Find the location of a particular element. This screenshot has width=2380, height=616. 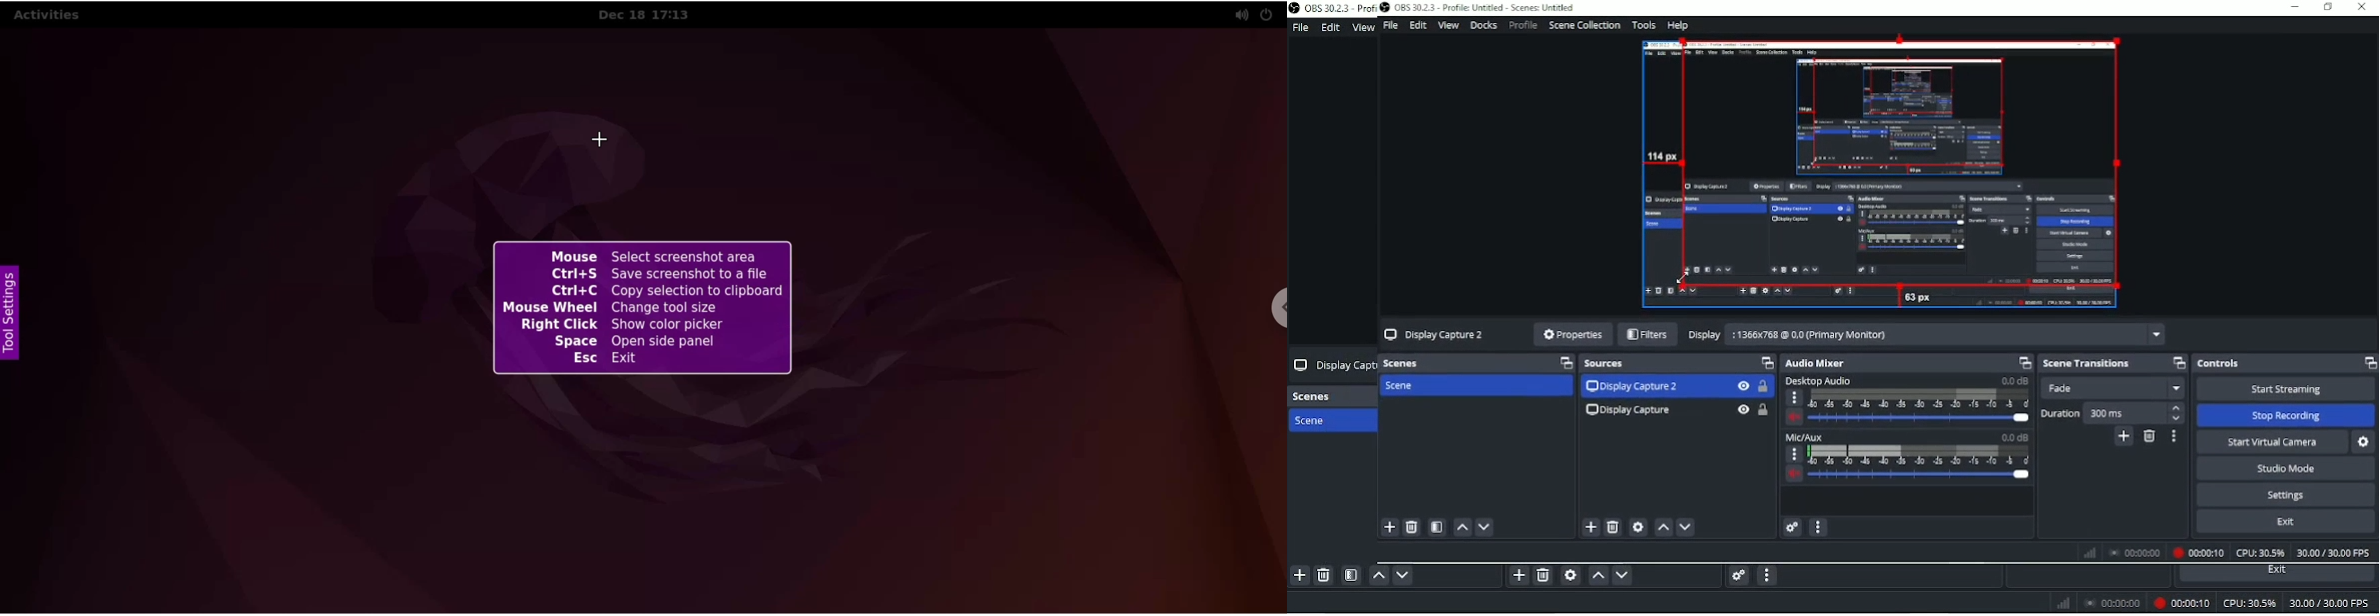

Scenes is located at coordinates (1404, 363).